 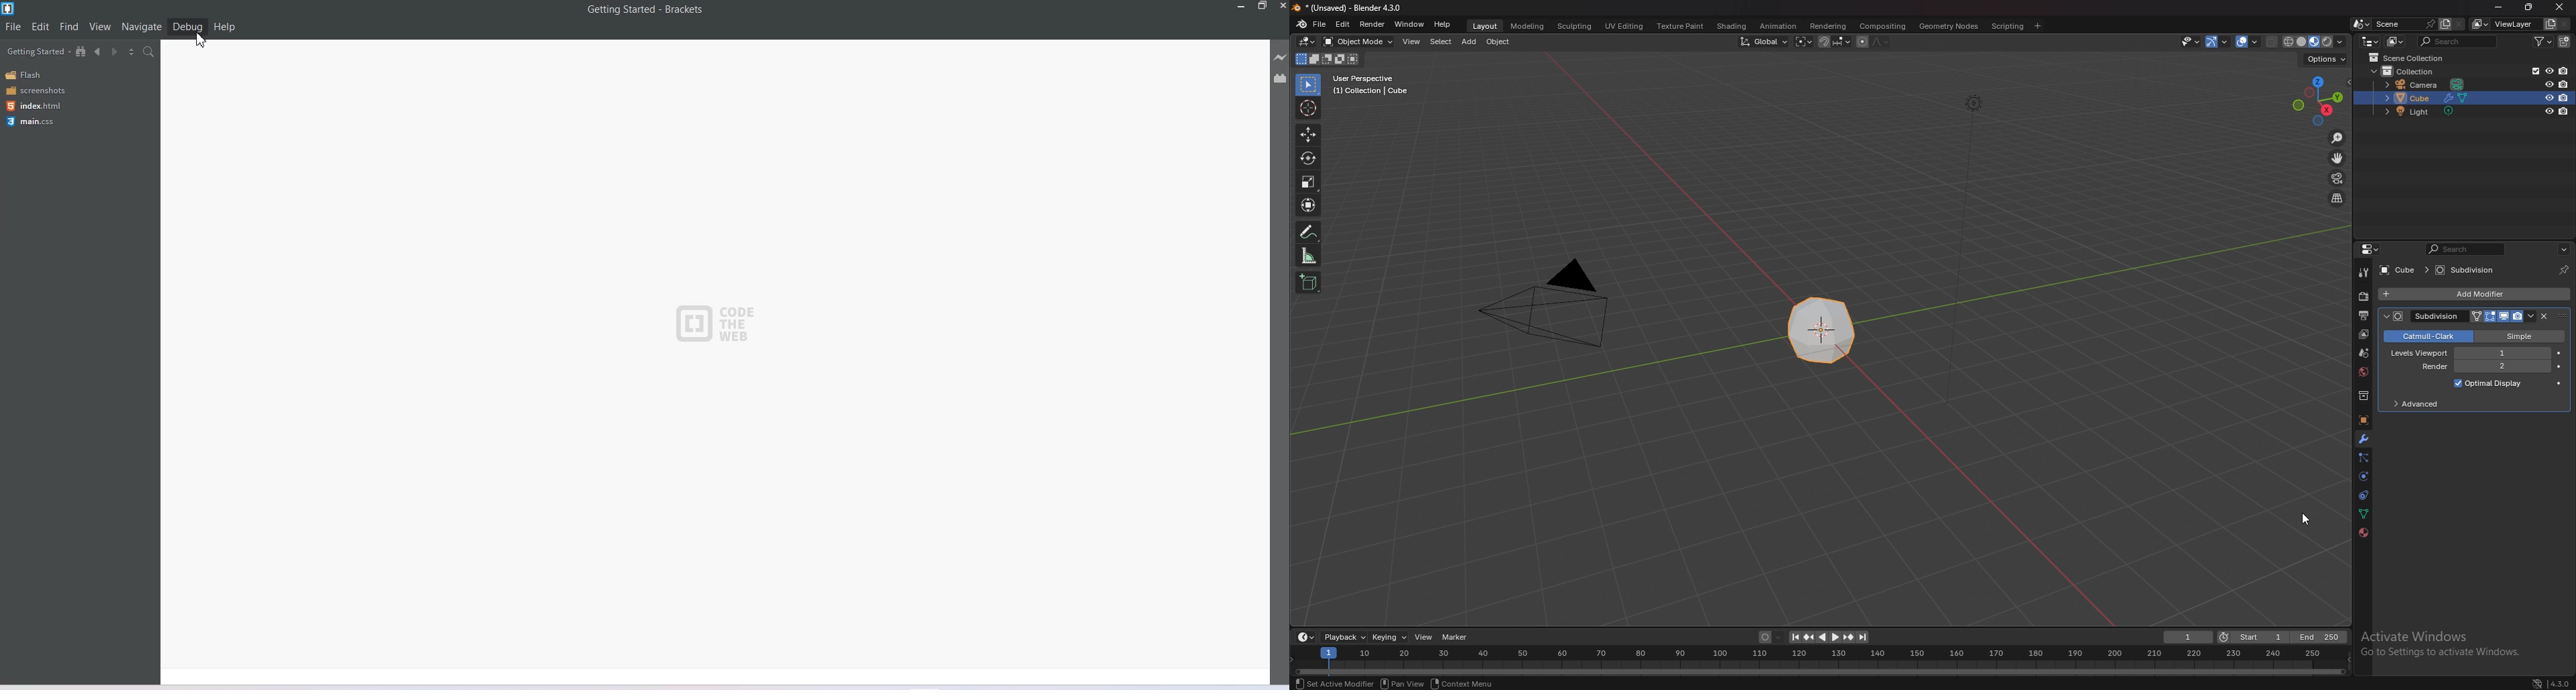 I want to click on set active modifier, so click(x=1334, y=683).